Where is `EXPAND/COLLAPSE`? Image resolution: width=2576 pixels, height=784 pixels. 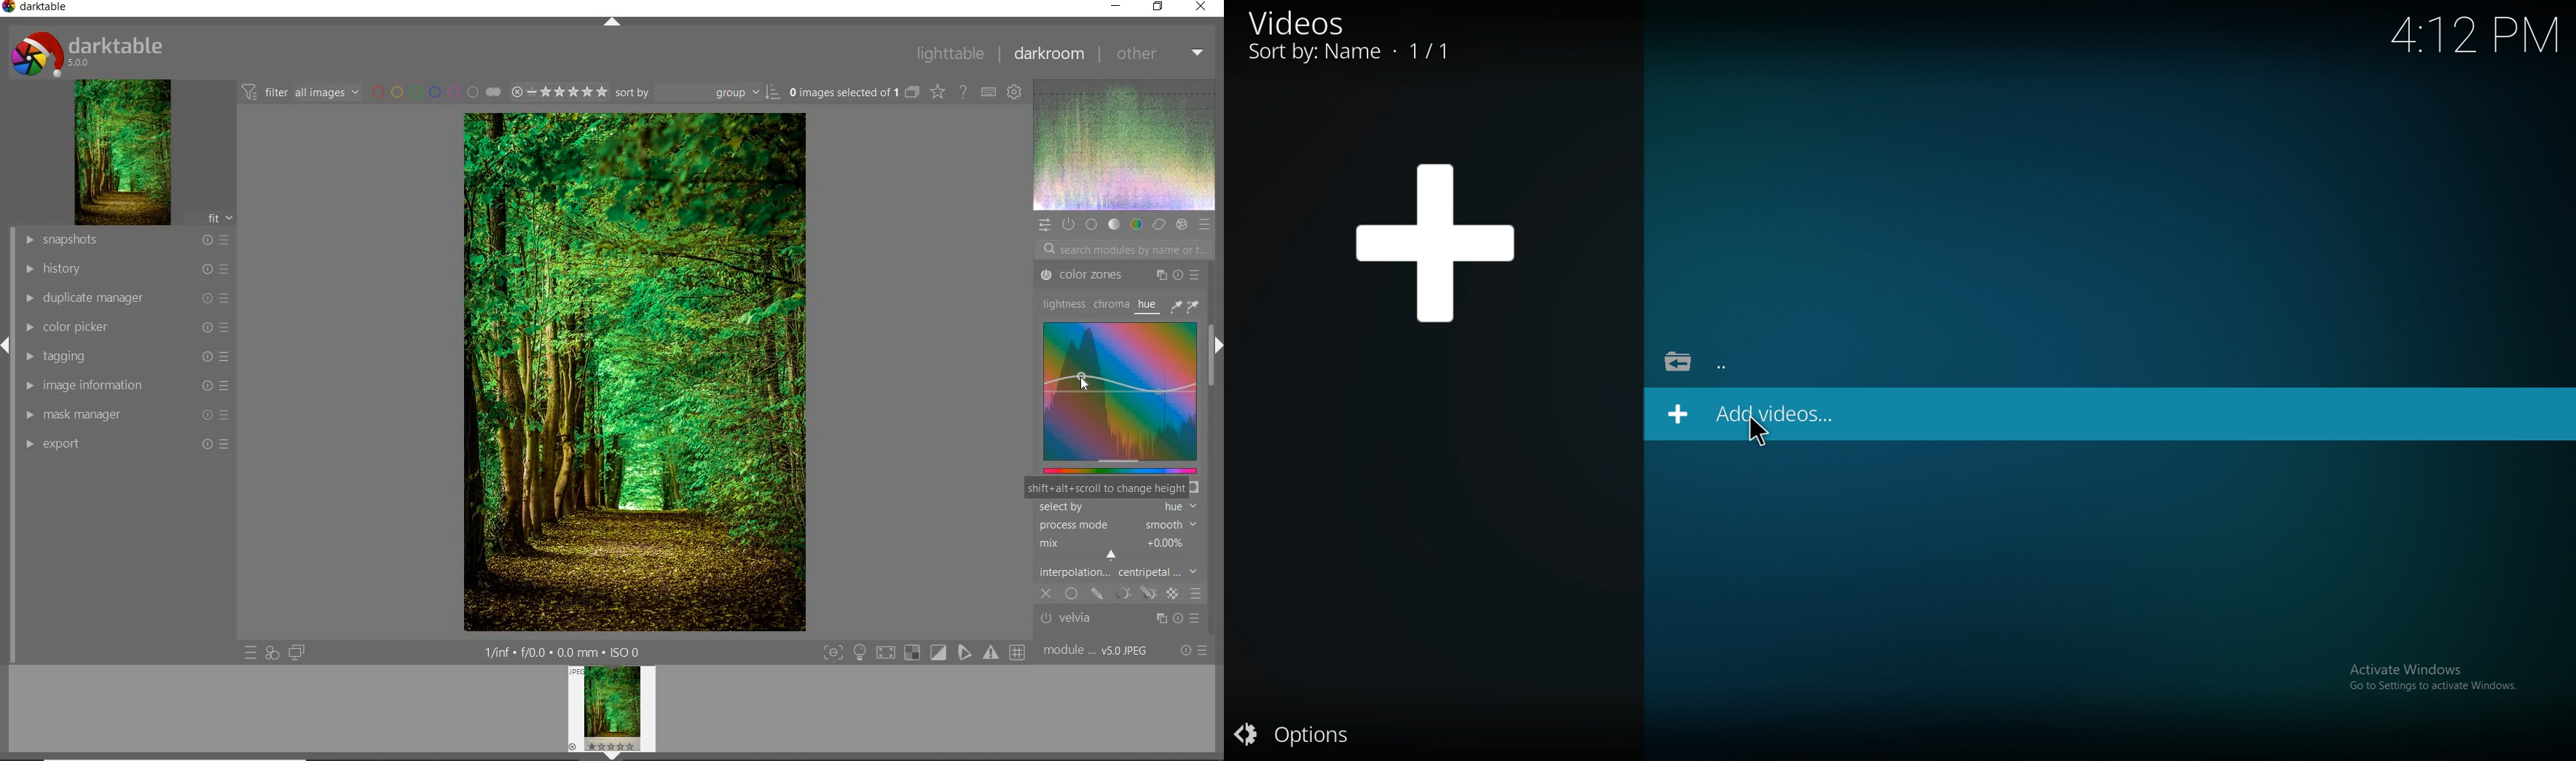
EXPAND/COLLAPSE is located at coordinates (610, 21).